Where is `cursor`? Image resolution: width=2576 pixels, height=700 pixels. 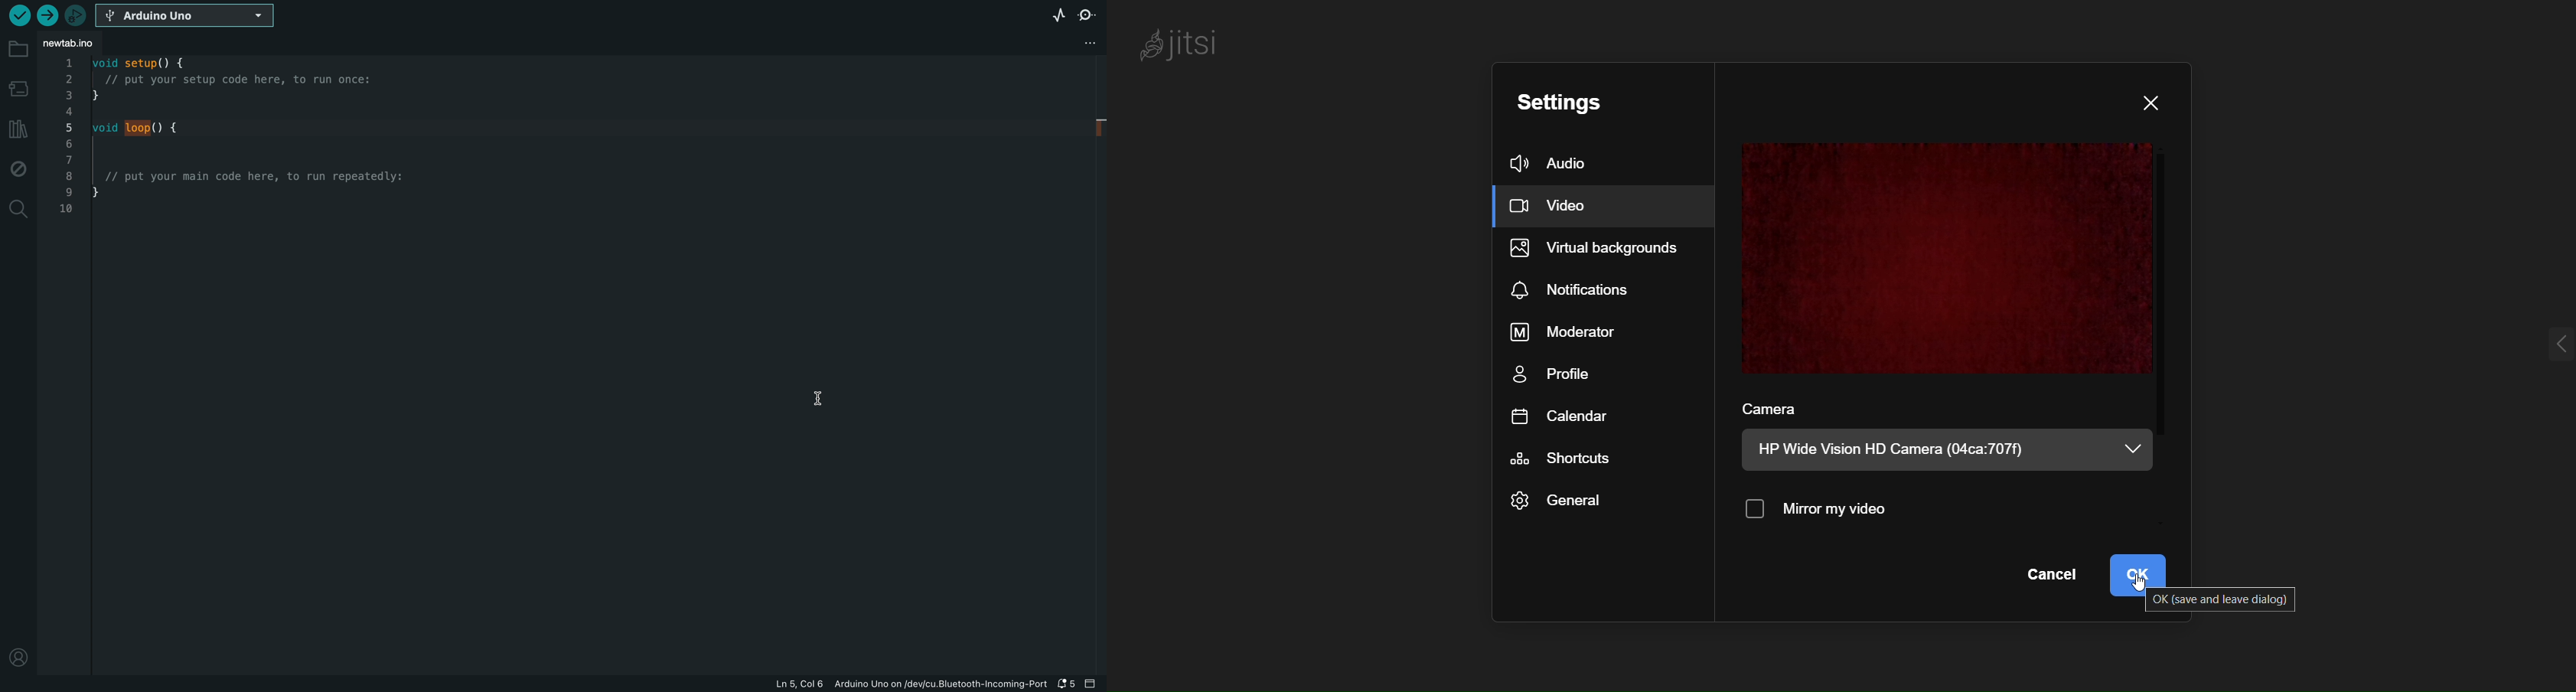
cursor is located at coordinates (2144, 586).